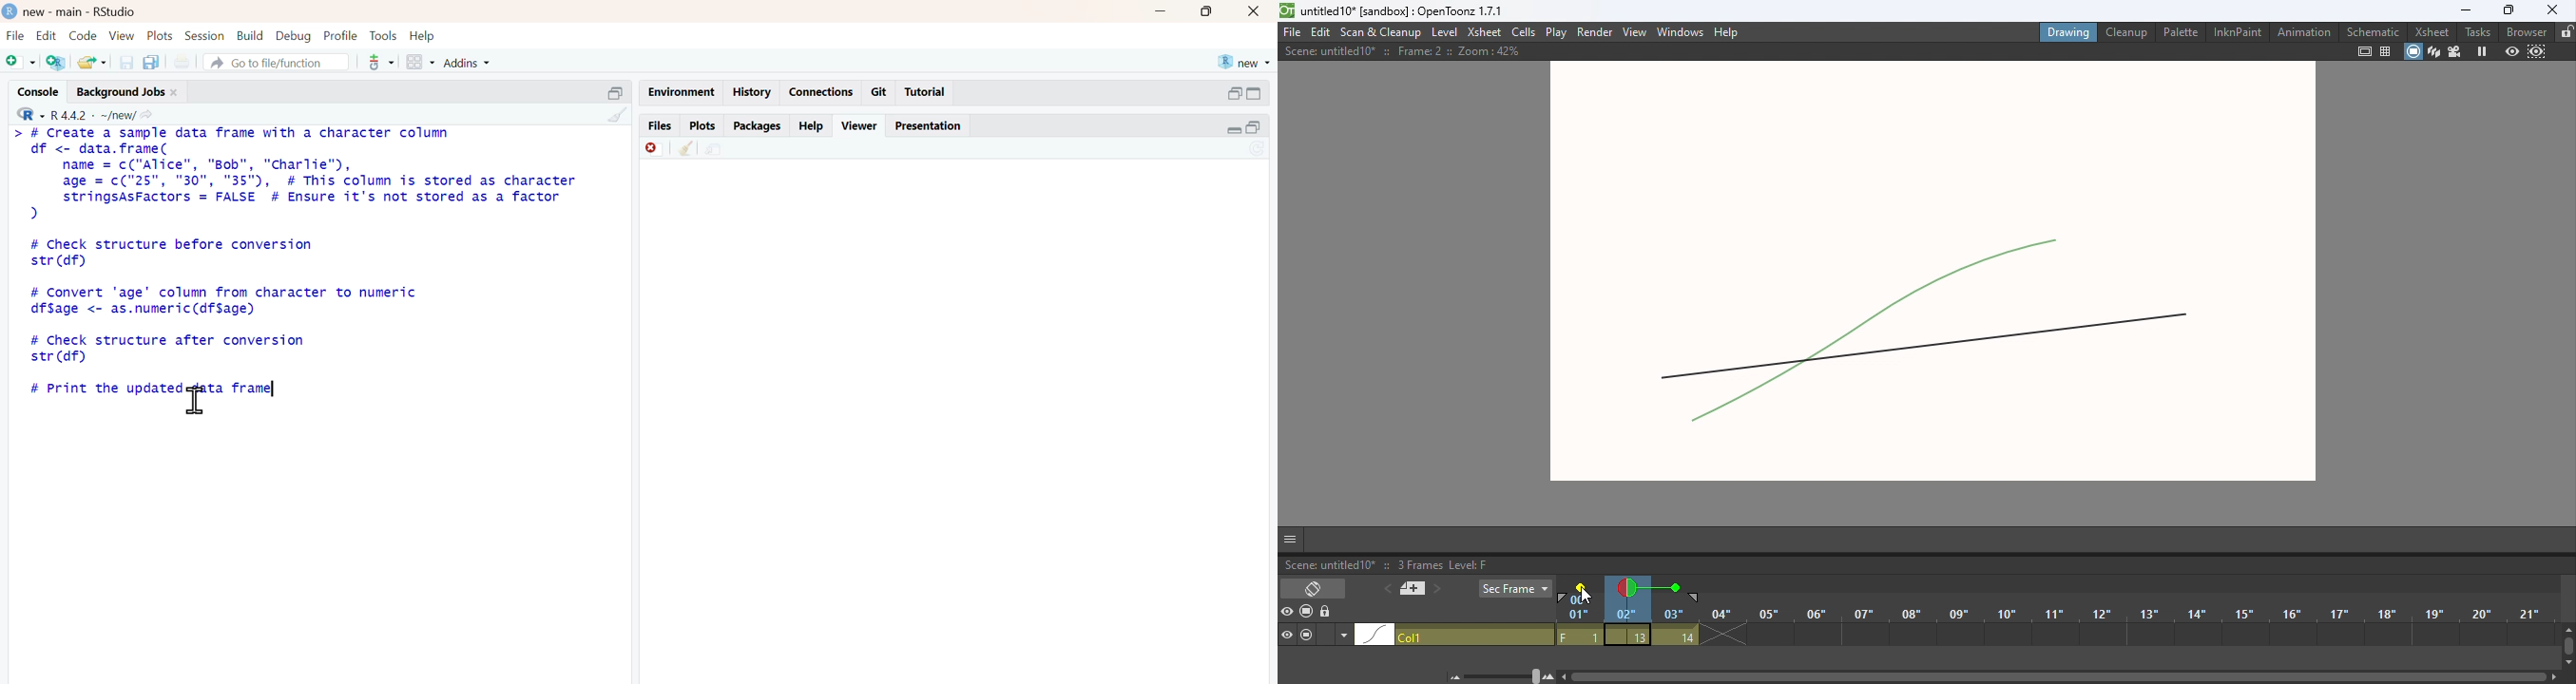 This screenshot has height=700, width=2576. I want to click on share, so click(714, 150).